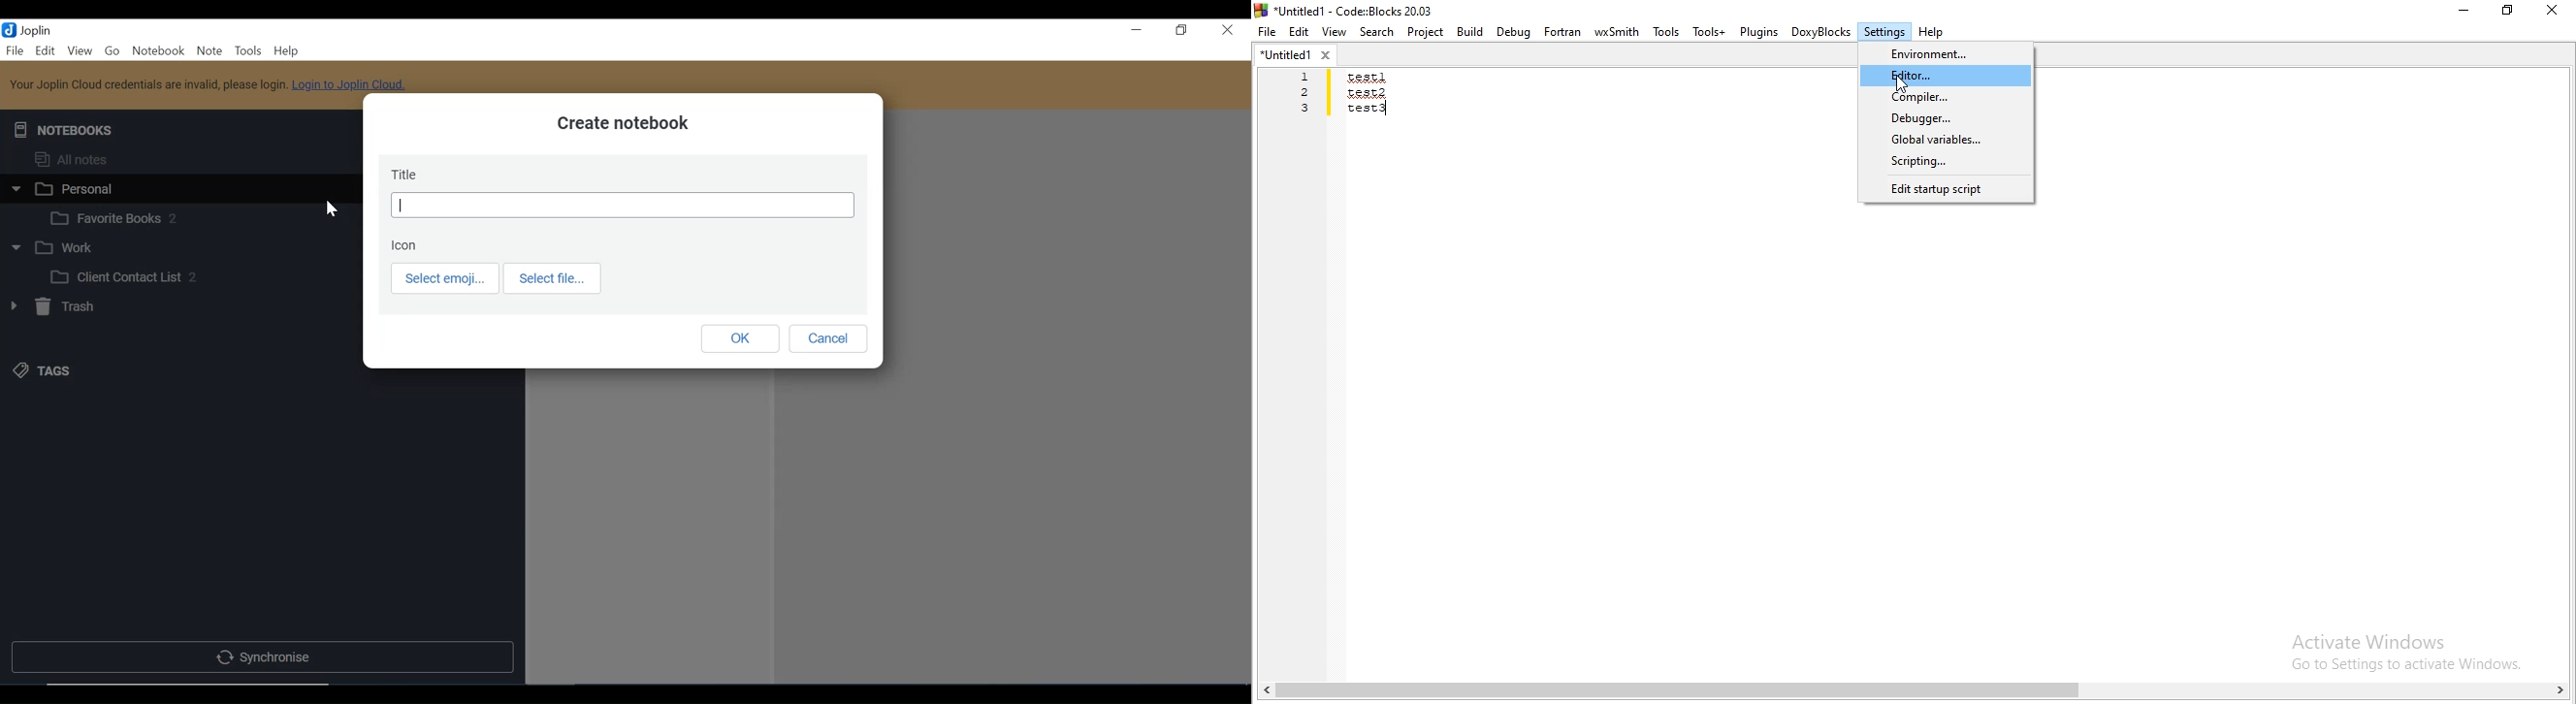 Image resolution: width=2576 pixels, height=728 pixels. What do you see at coordinates (623, 205) in the screenshot?
I see `Field` at bounding box center [623, 205].